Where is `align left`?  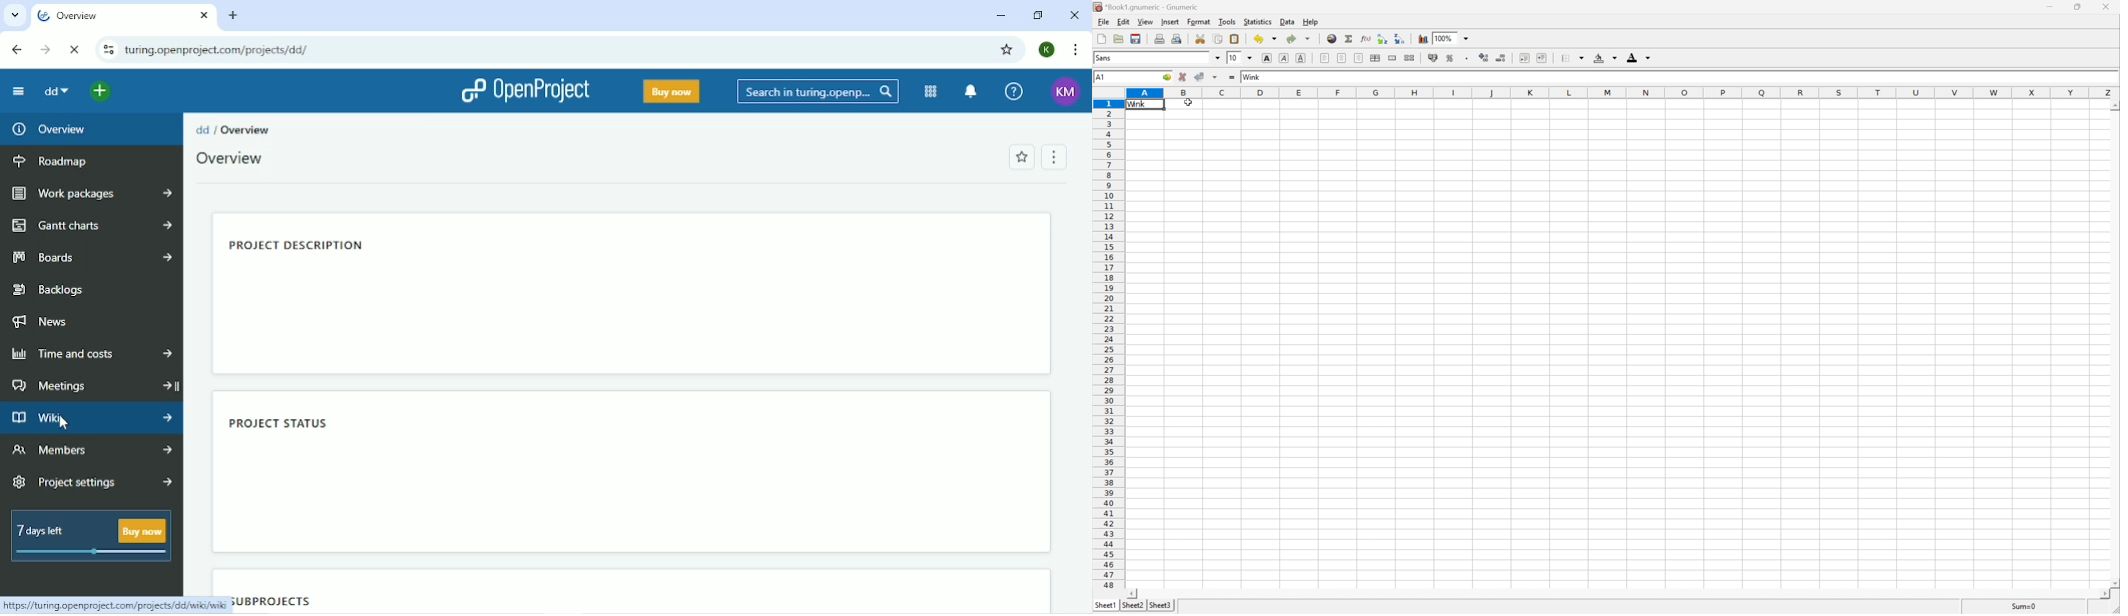 align left is located at coordinates (1326, 58).